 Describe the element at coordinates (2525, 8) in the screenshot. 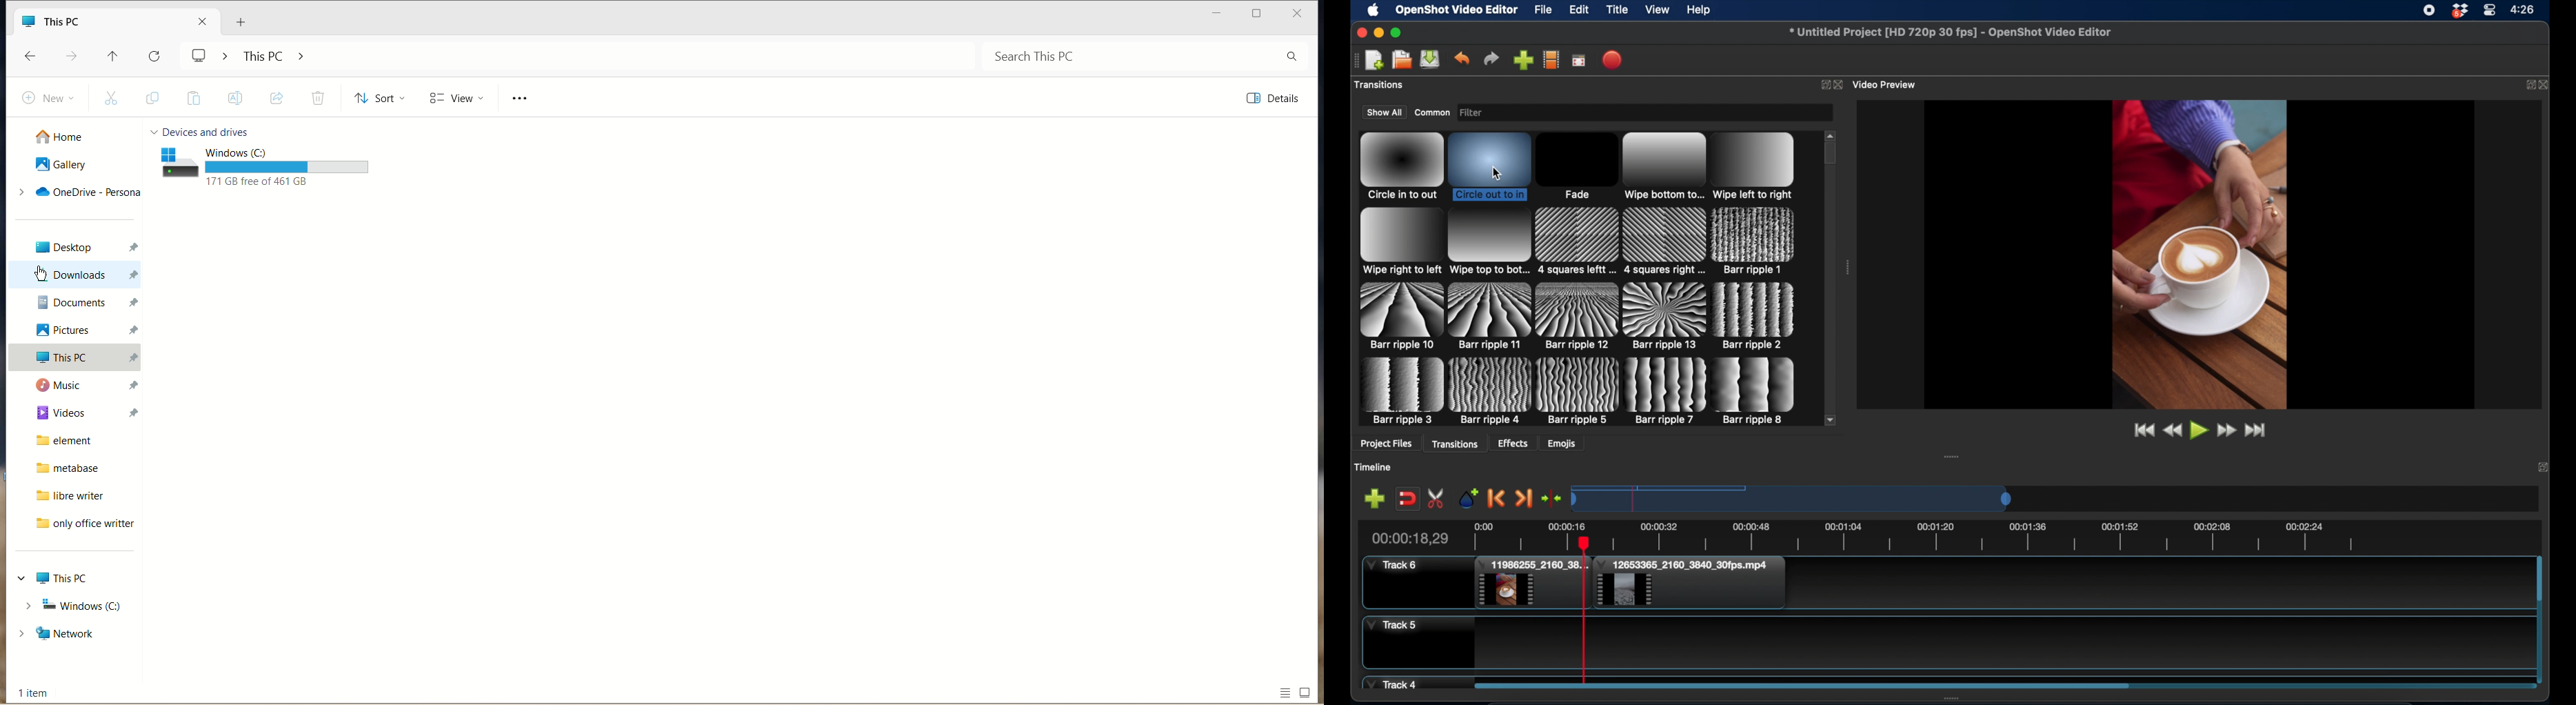

I see `time` at that location.